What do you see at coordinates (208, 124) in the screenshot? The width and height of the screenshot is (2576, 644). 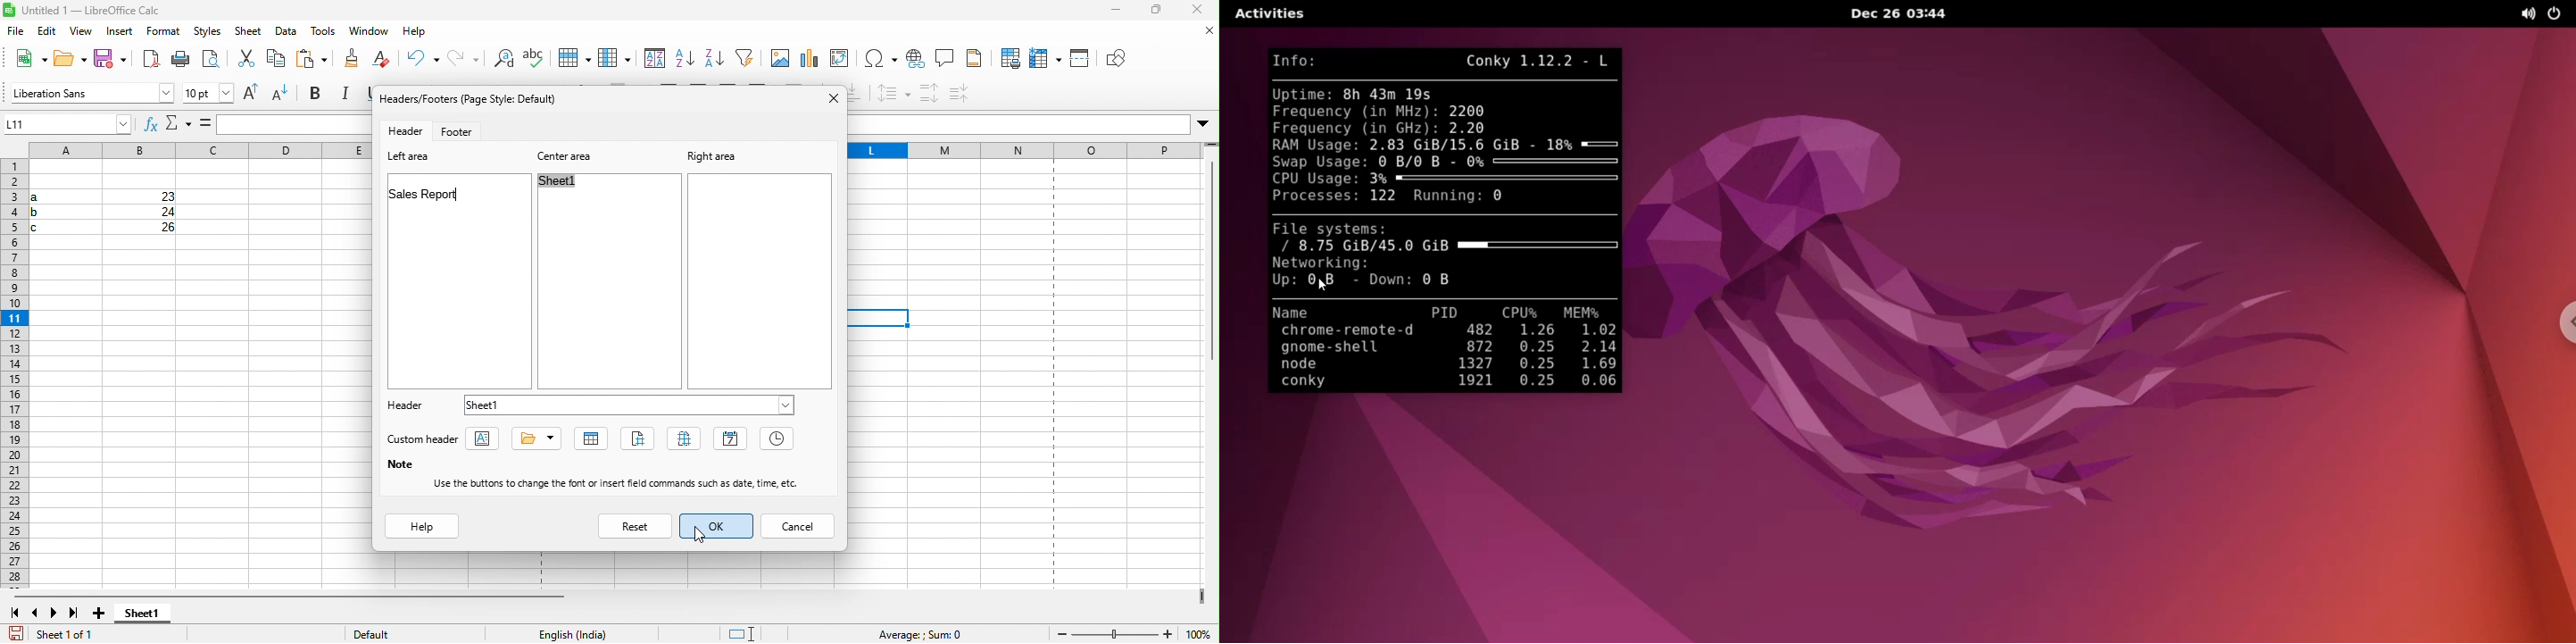 I see `formula` at bounding box center [208, 124].